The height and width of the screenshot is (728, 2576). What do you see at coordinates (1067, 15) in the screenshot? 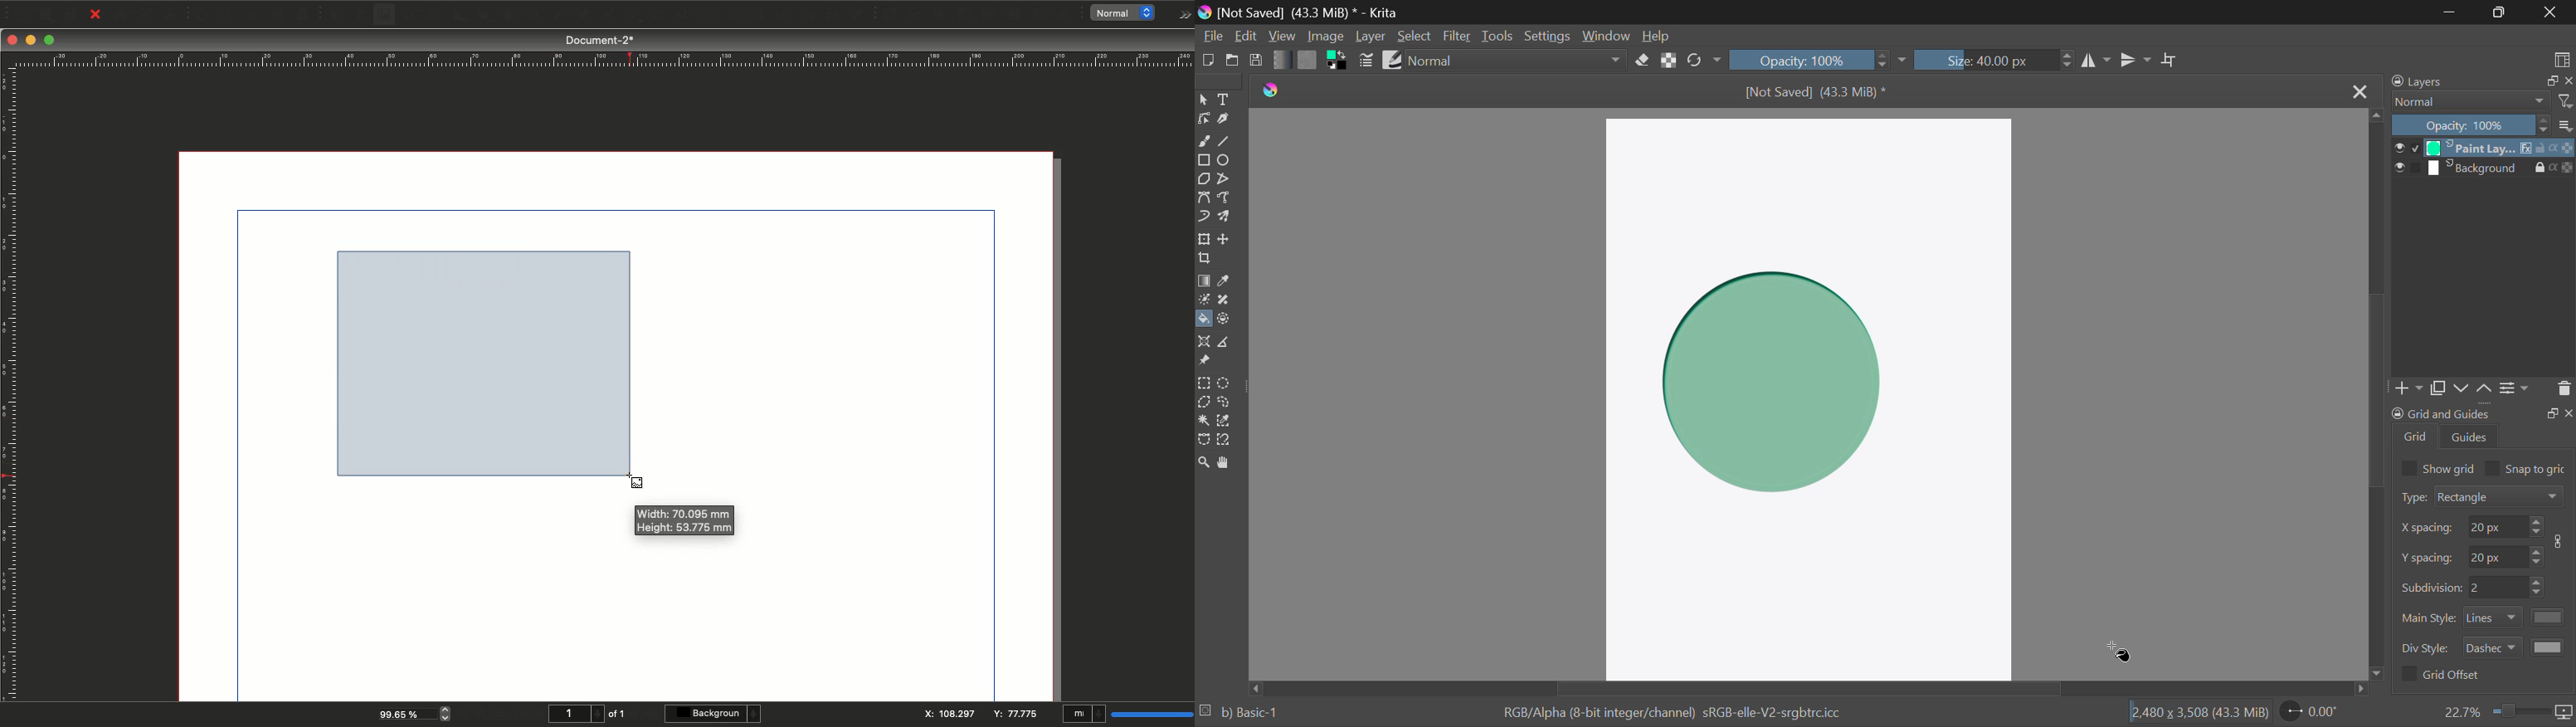
I see `Link annotation` at bounding box center [1067, 15].